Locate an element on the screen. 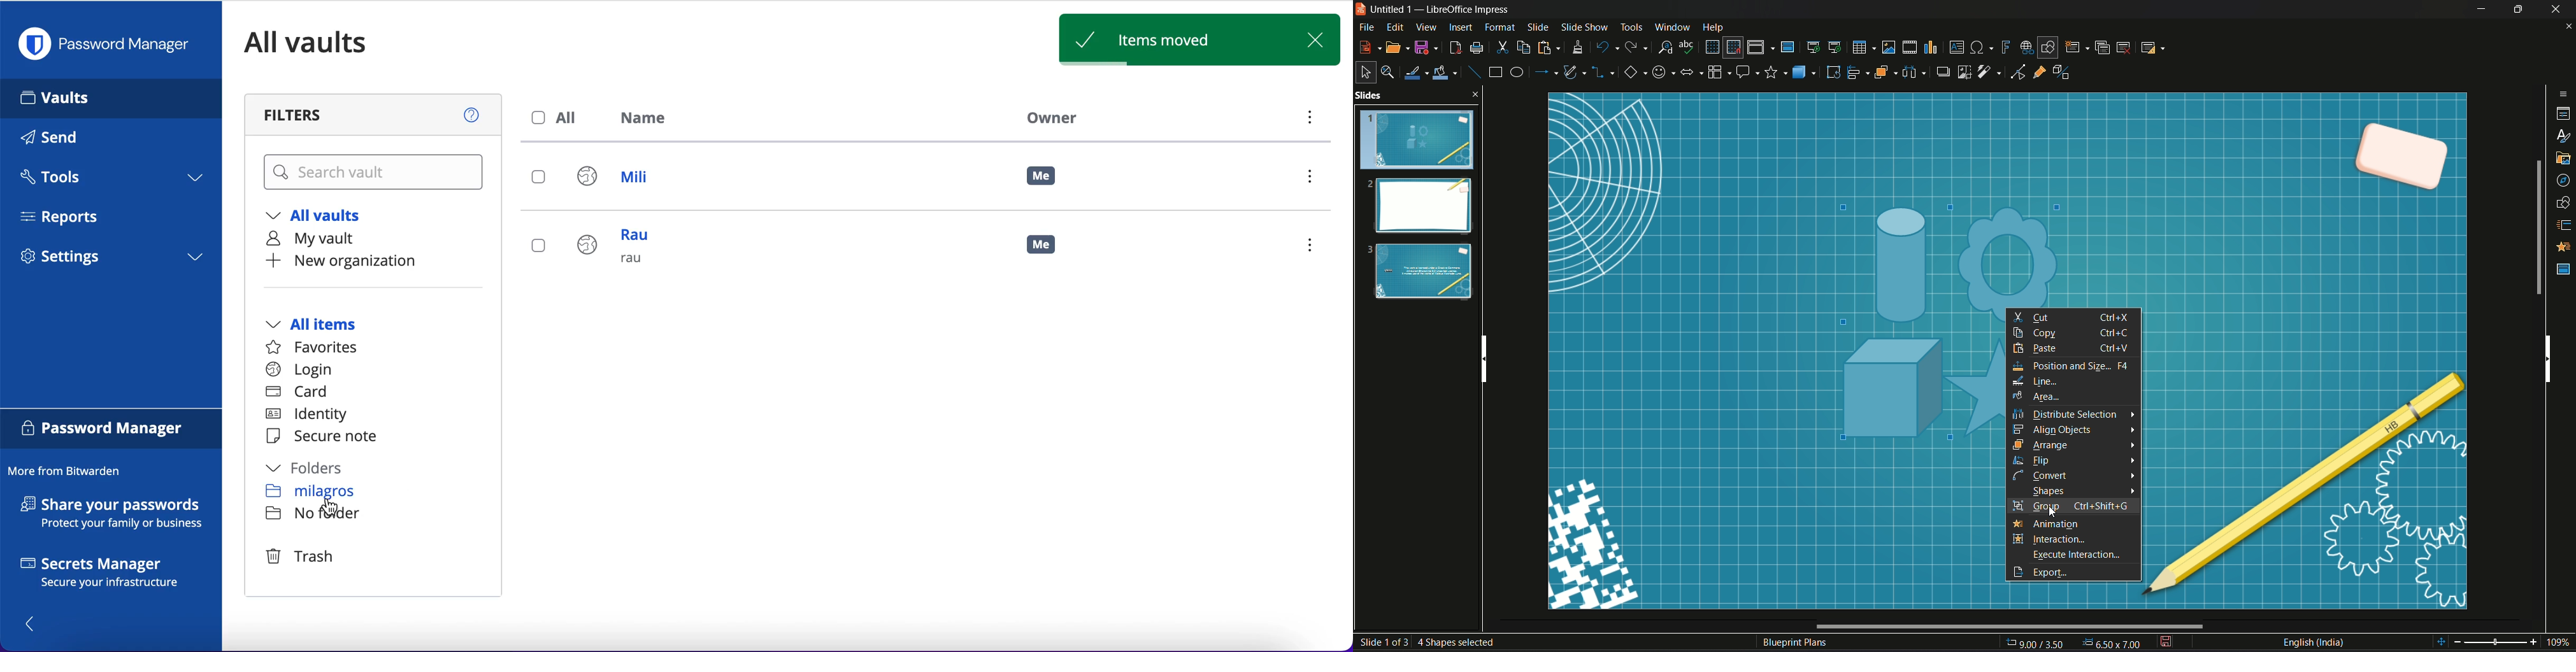 The width and height of the screenshot is (2576, 672). card is located at coordinates (301, 392).